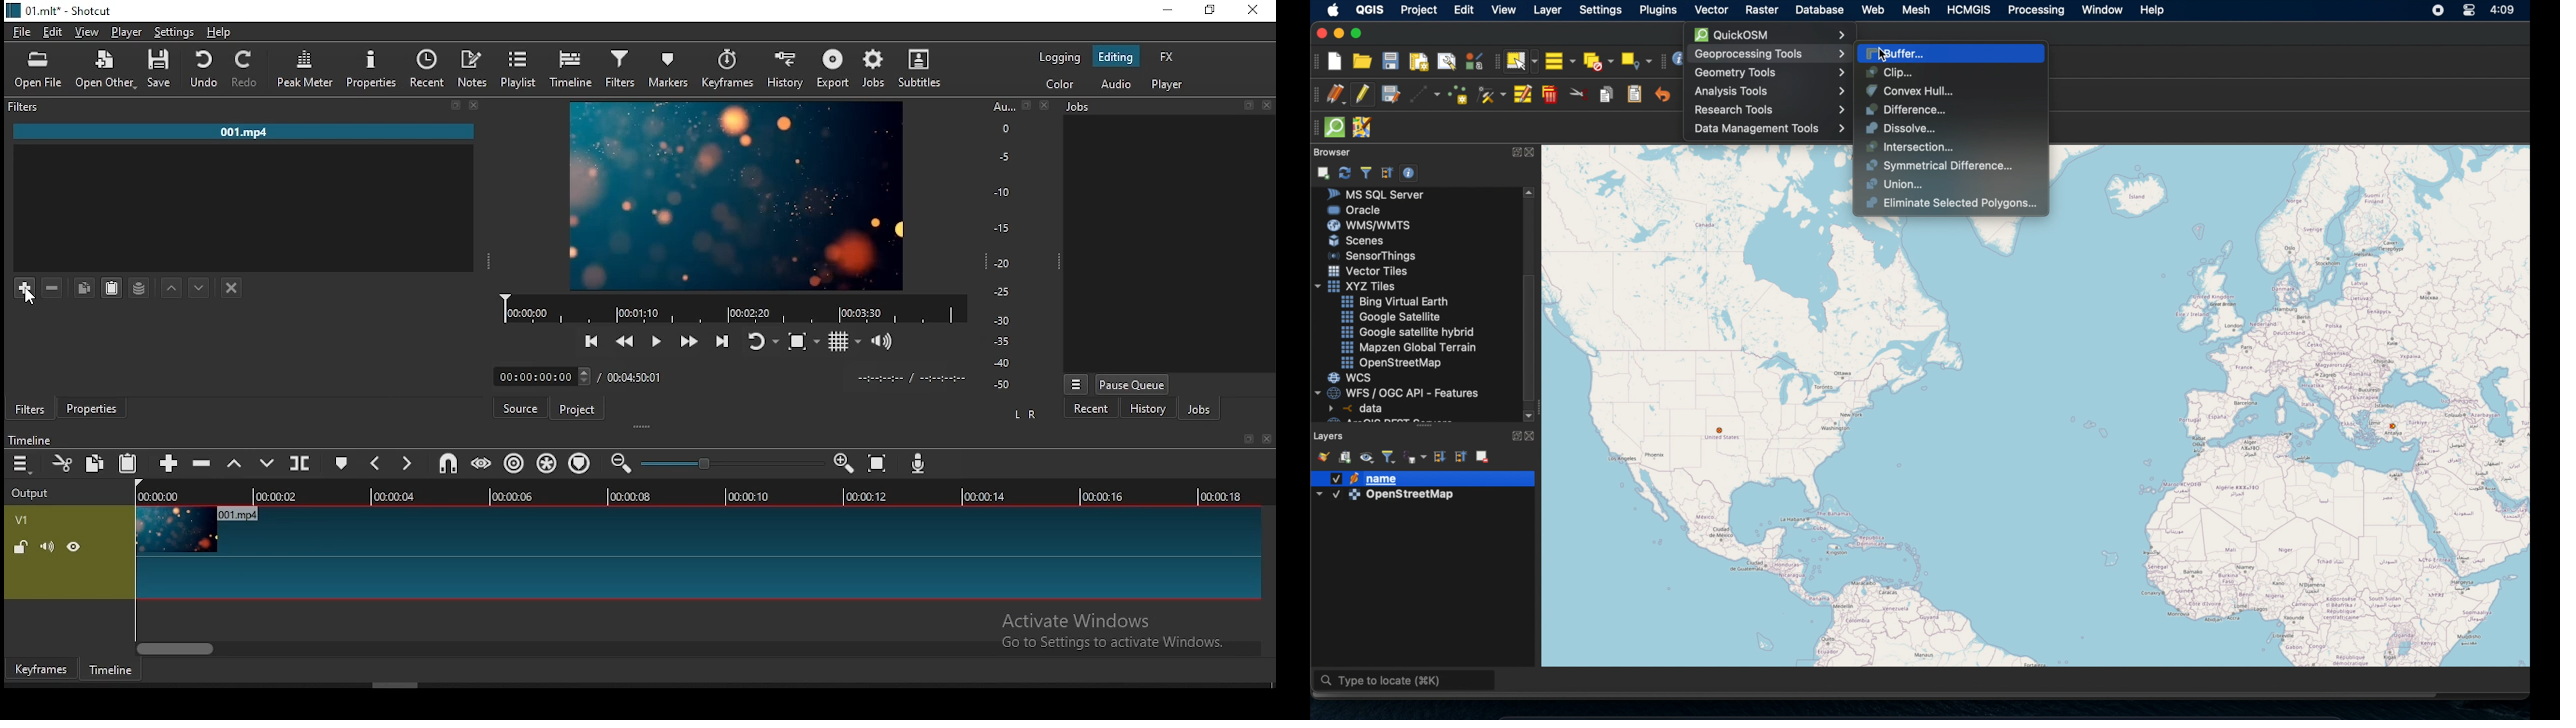 The image size is (2576, 728). Describe the element at coordinates (1421, 10) in the screenshot. I see `project` at that location.